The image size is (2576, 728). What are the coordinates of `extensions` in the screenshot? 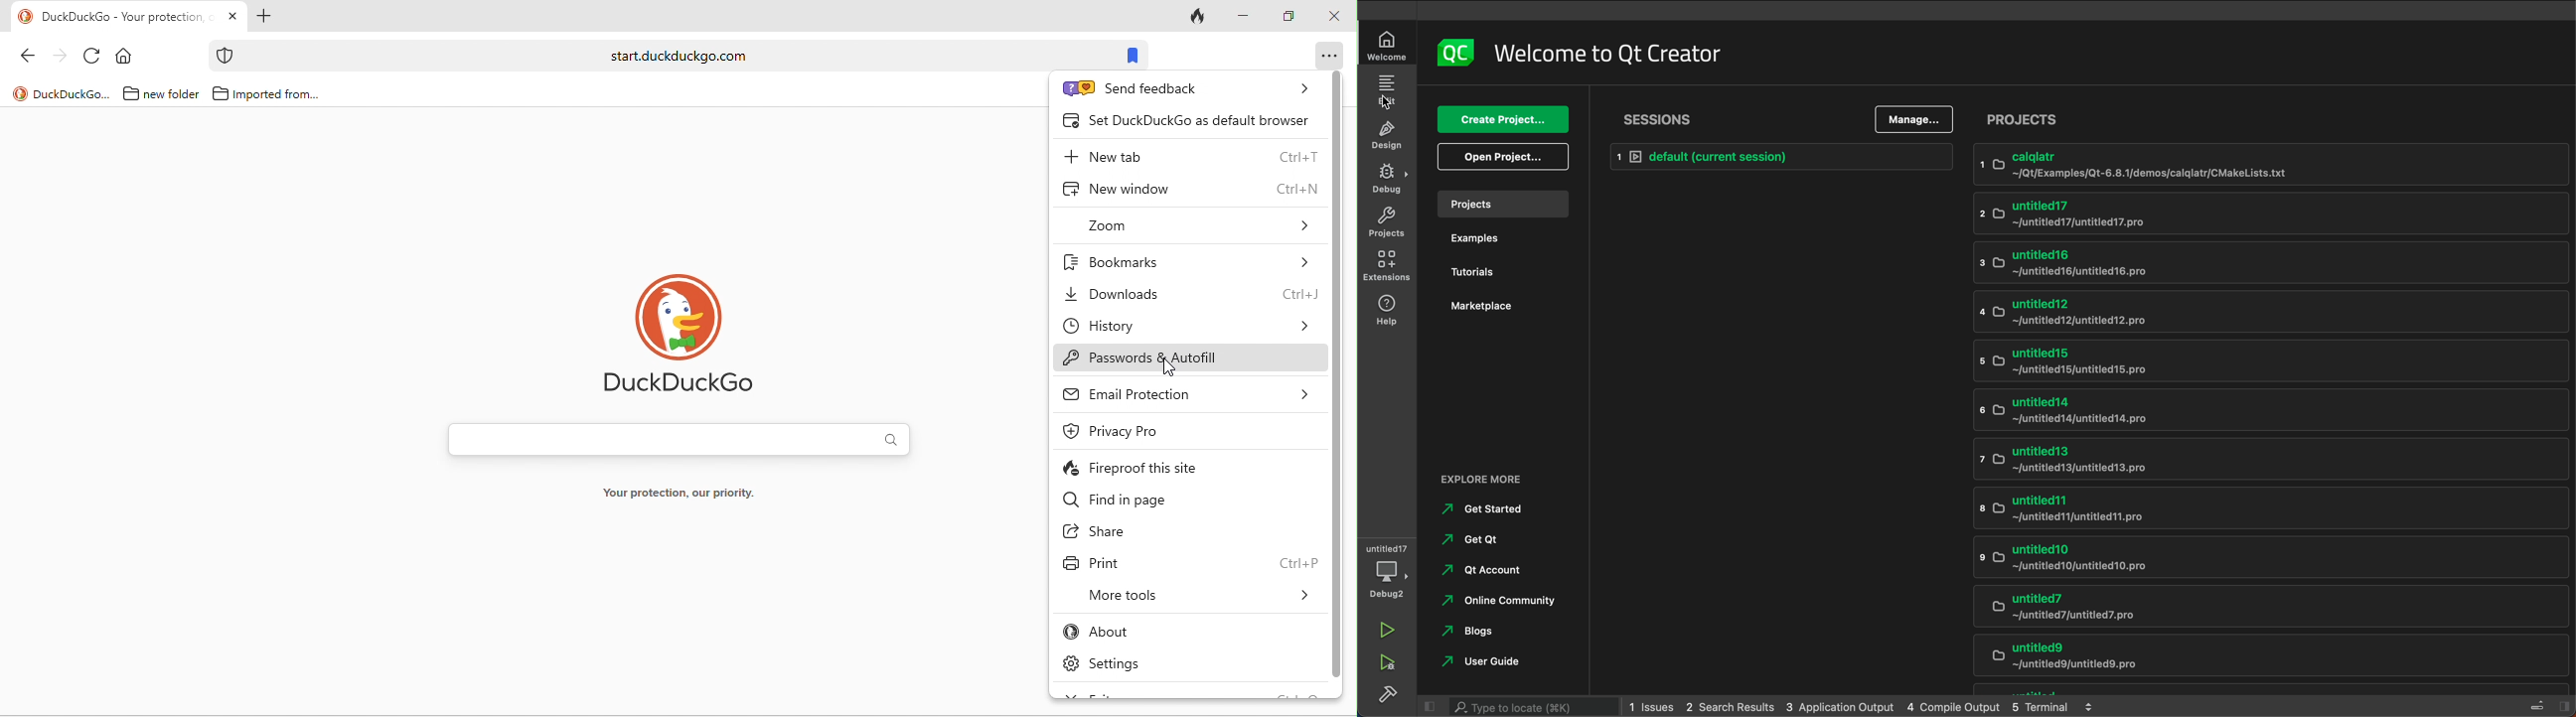 It's located at (1389, 268).